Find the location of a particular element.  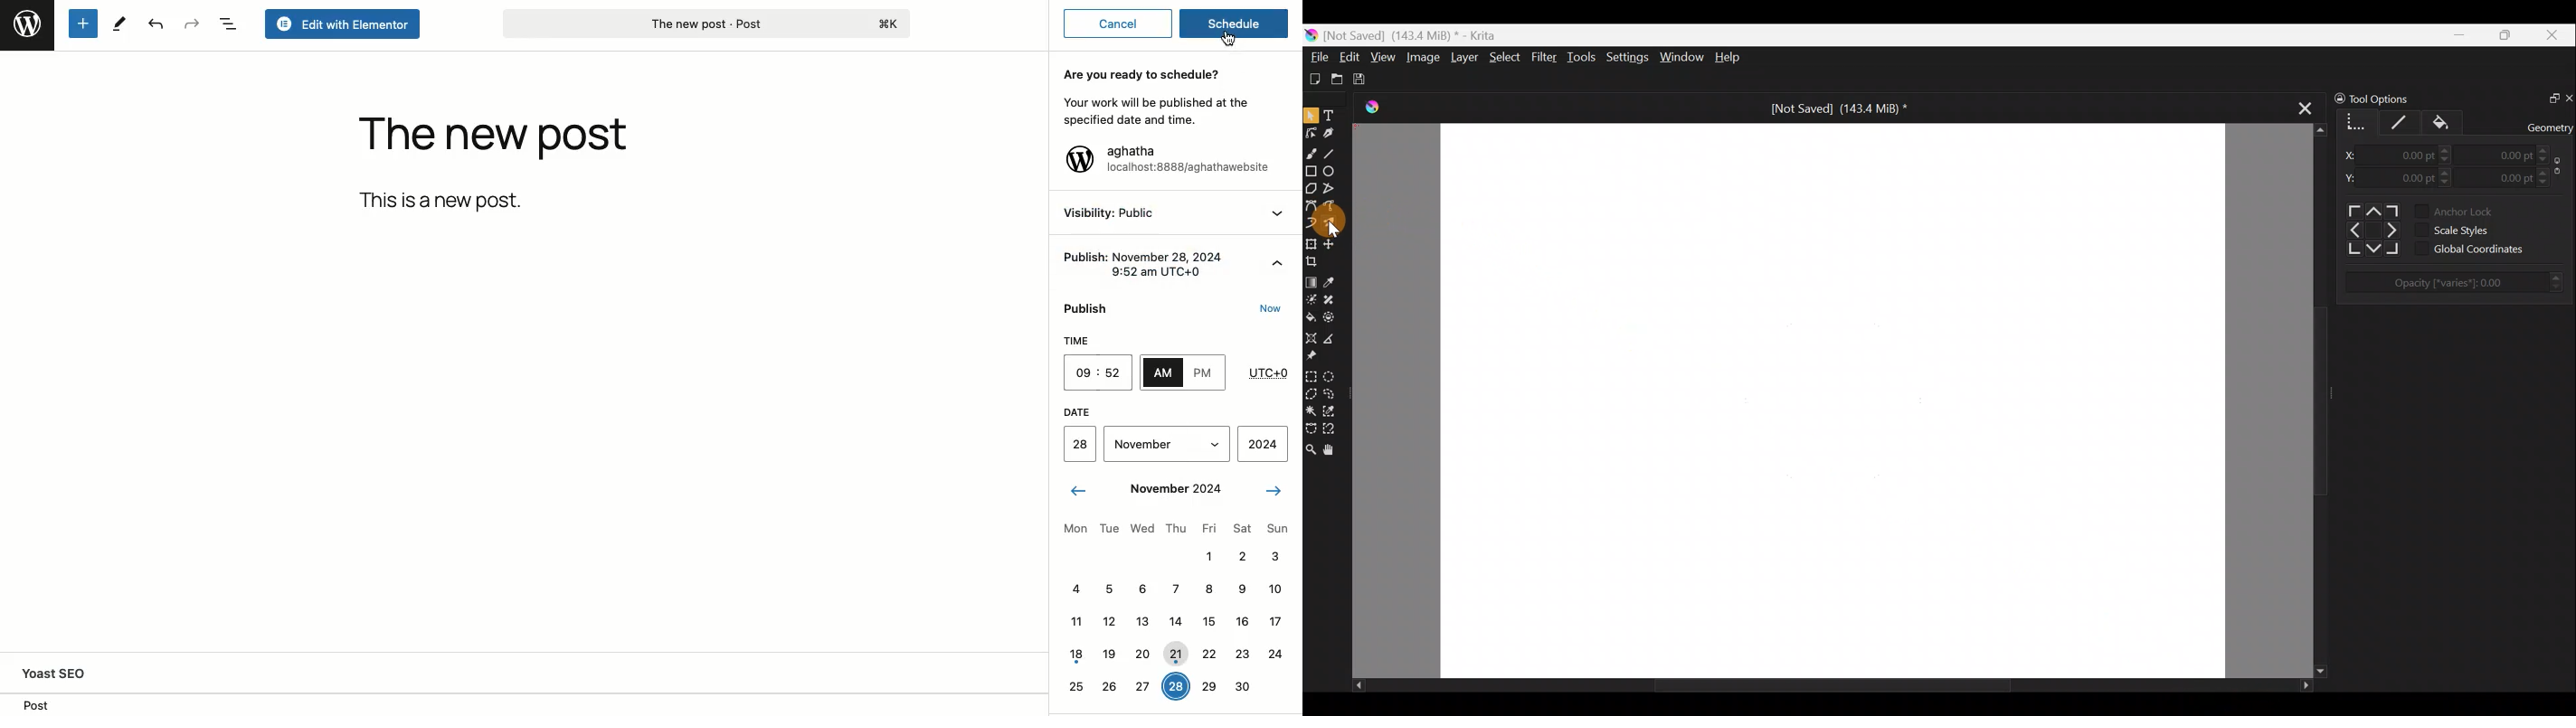

5 is located at coordinates (1106, 589).